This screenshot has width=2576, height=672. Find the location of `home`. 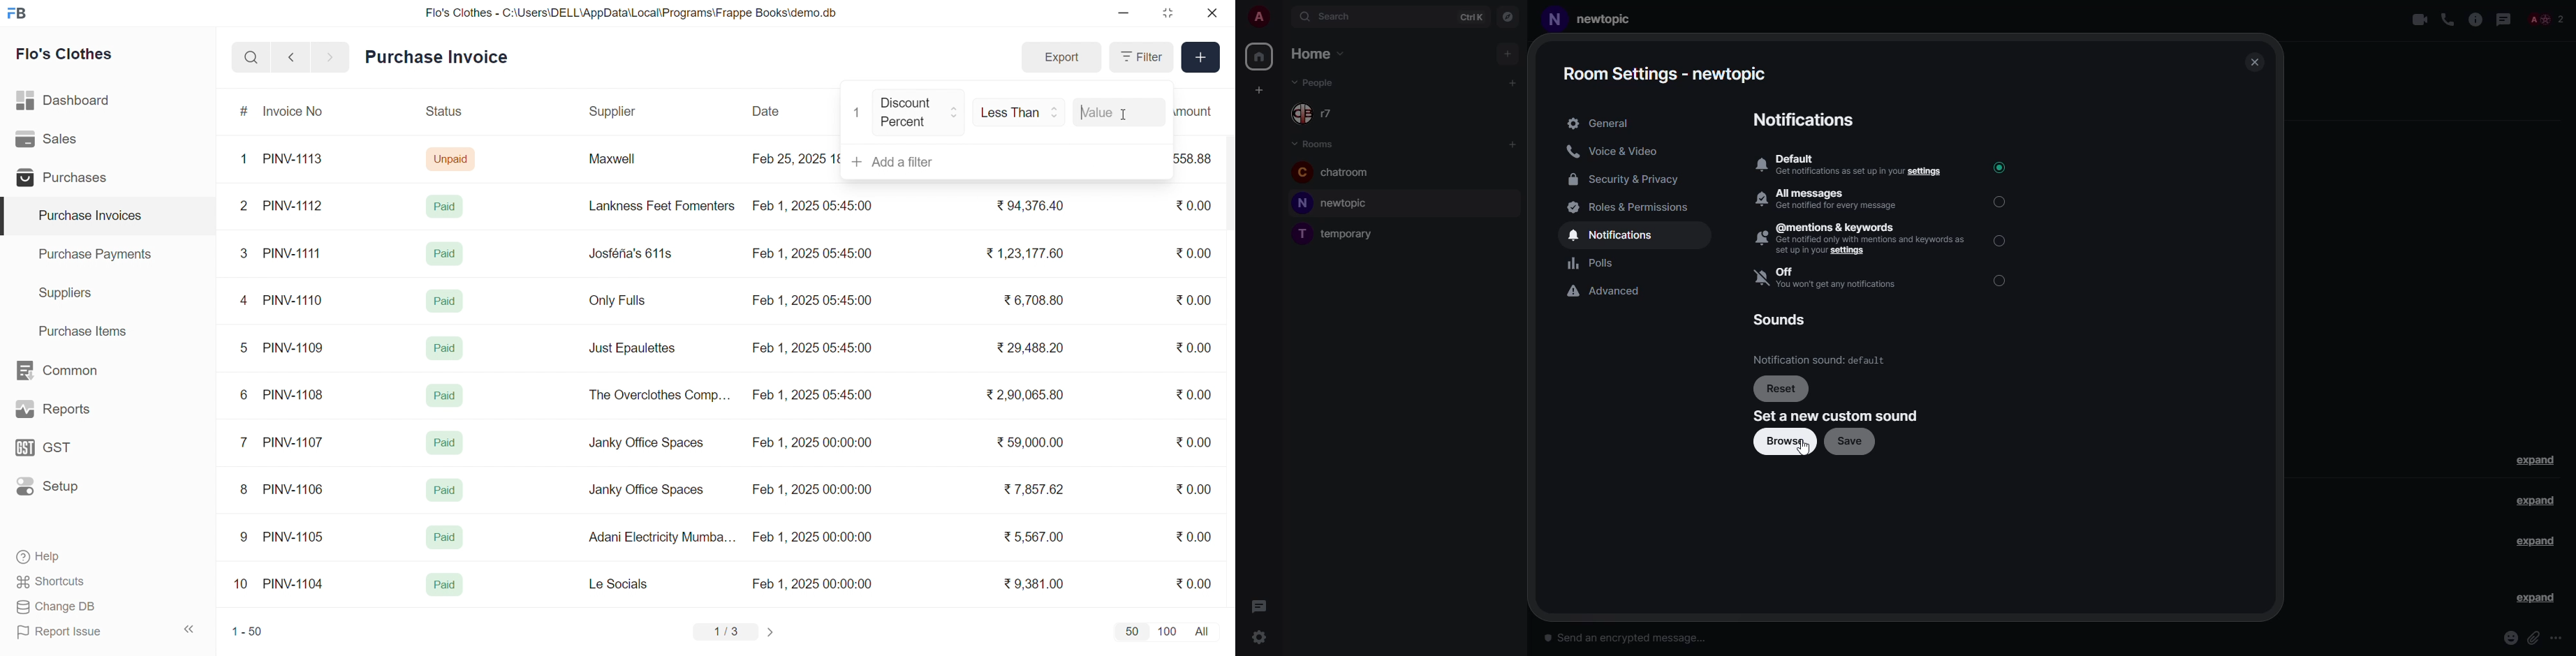

home is located at coordinates (1318, 54).